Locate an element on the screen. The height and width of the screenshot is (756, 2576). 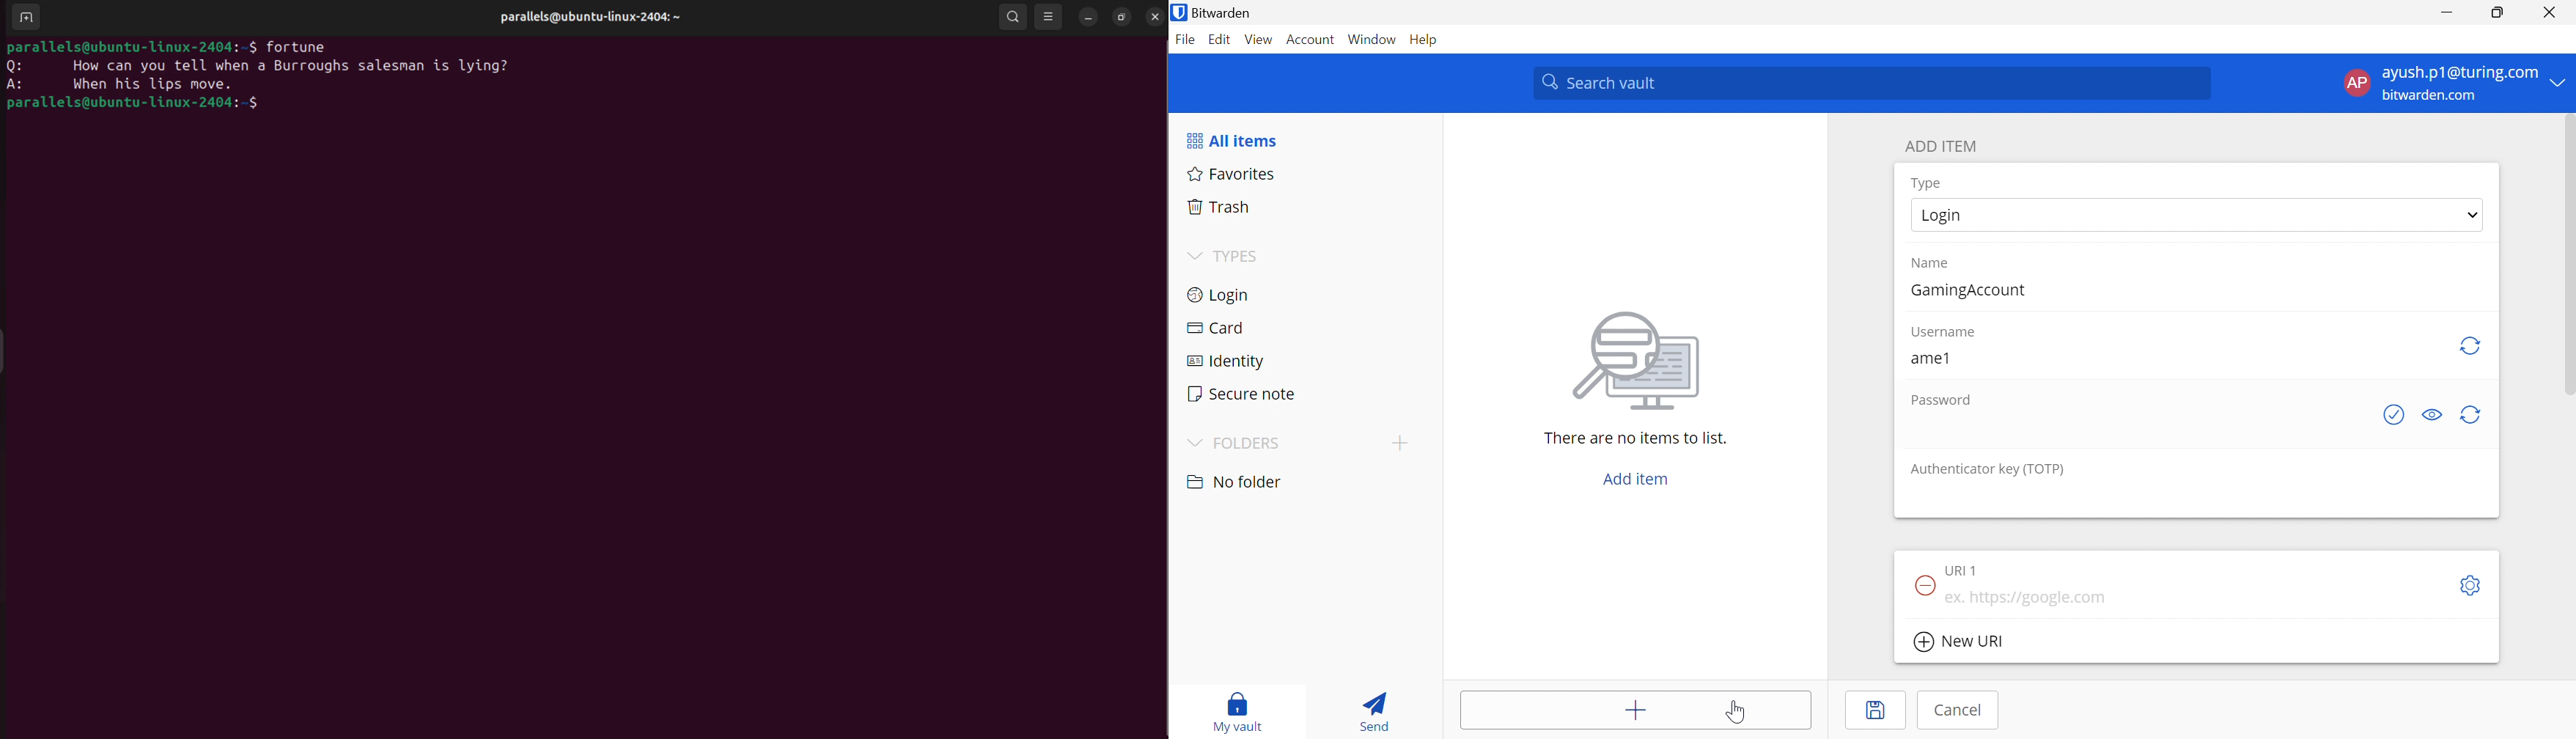
view options is located at coordinates (1049, 16).